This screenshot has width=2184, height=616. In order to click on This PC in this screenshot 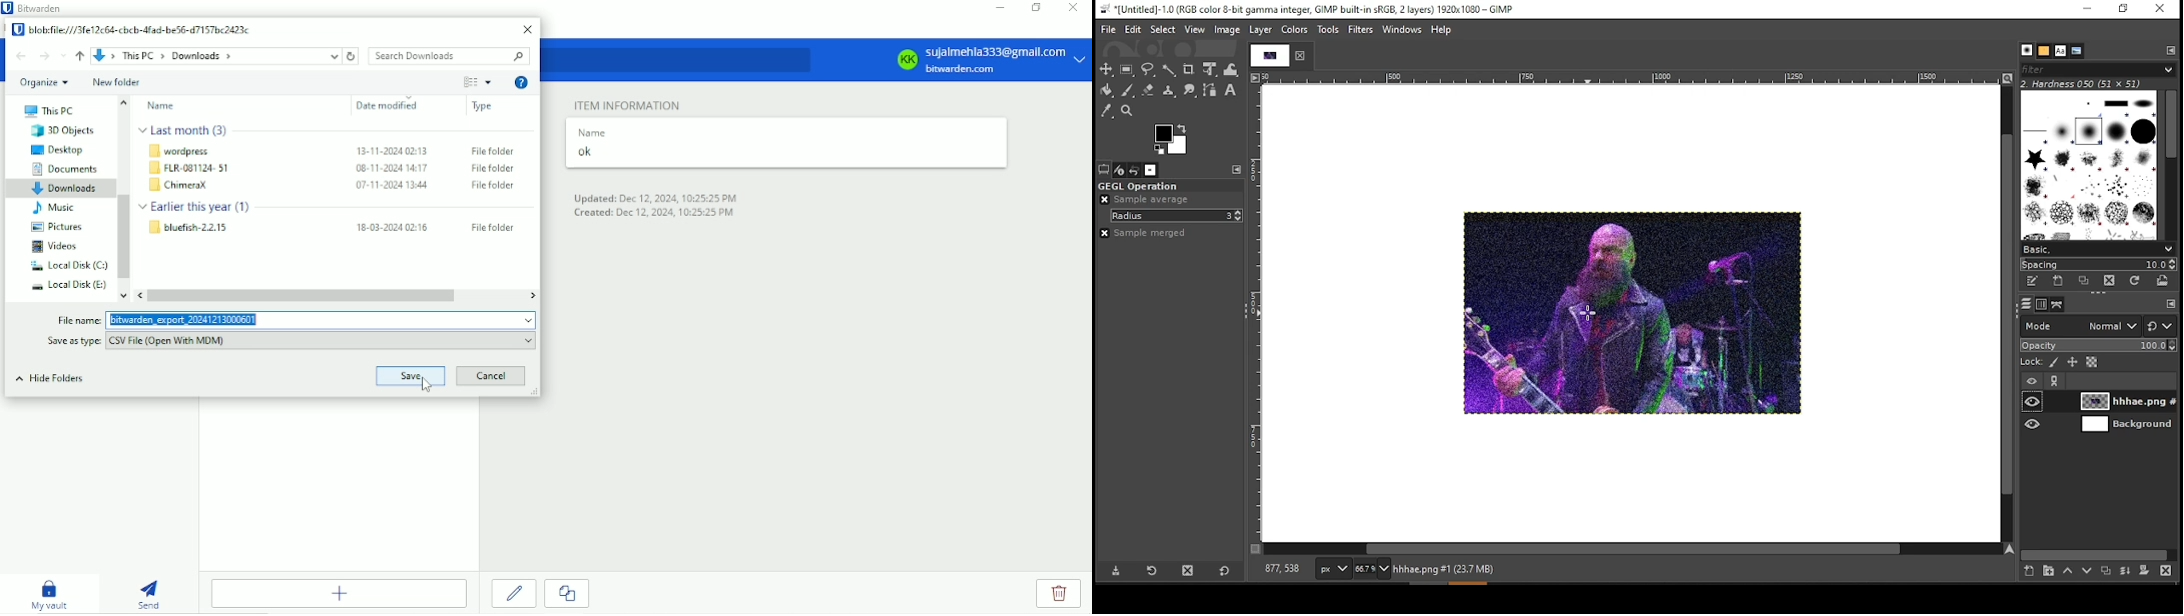, I will do `click(48, 112)`.